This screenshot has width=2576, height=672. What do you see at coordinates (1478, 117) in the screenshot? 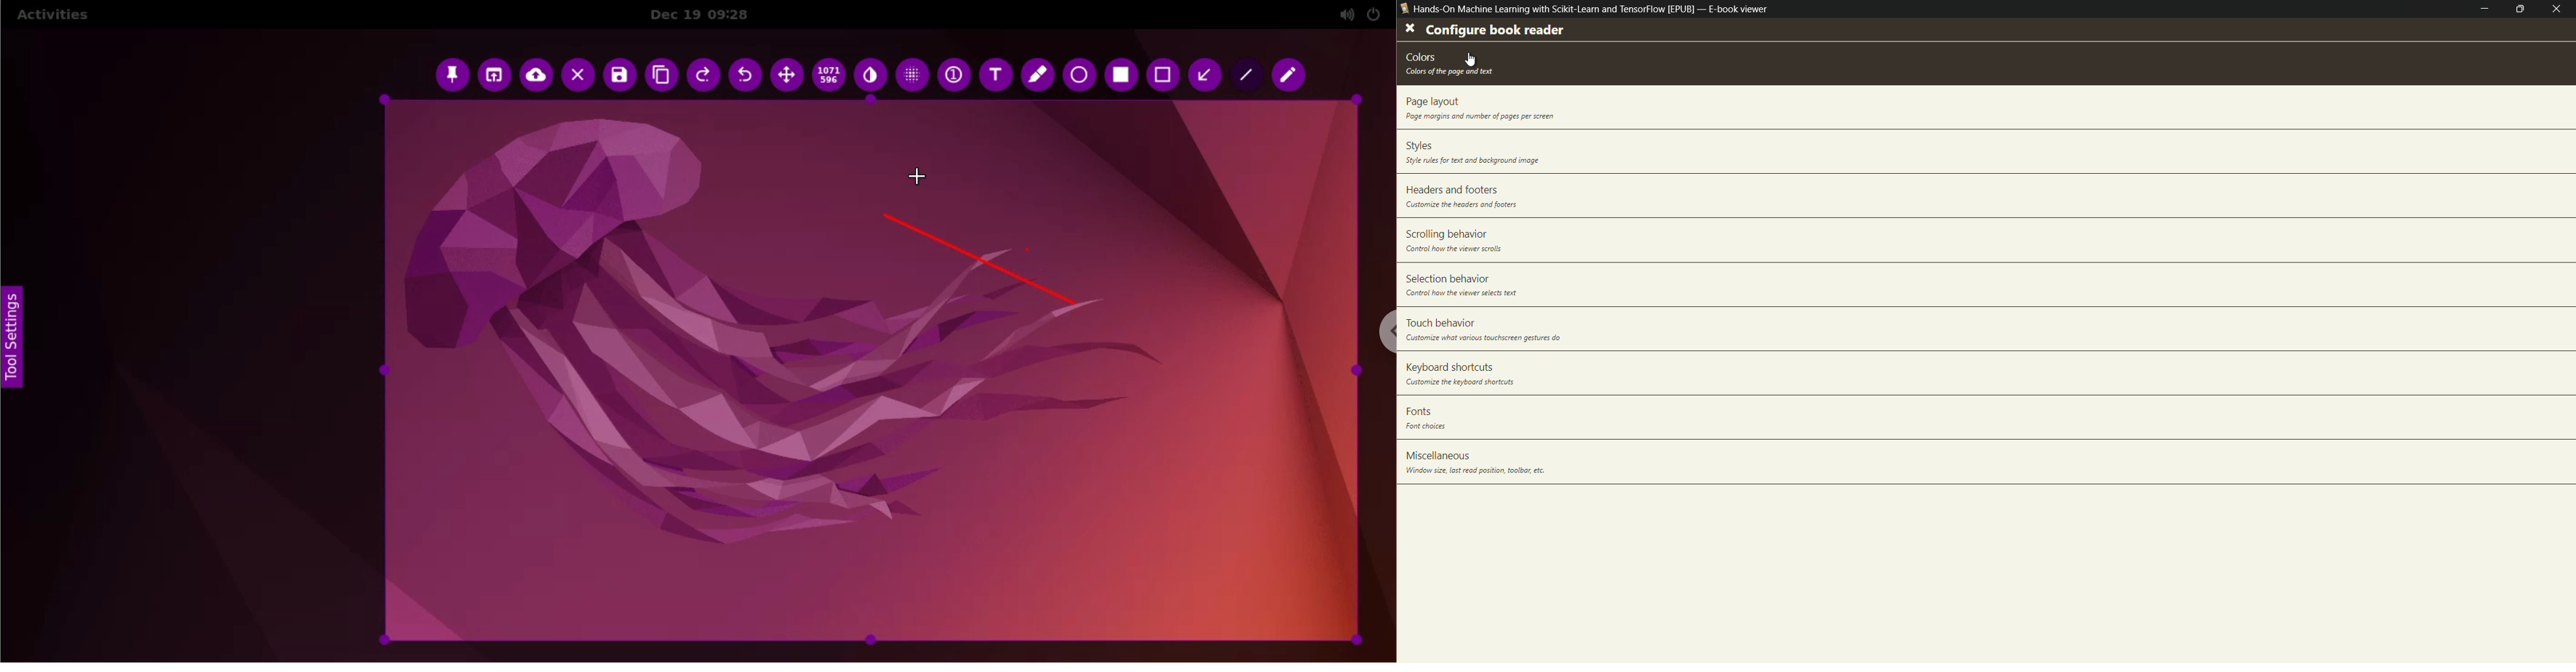
I see `text` at bounding box center [1478, 117].